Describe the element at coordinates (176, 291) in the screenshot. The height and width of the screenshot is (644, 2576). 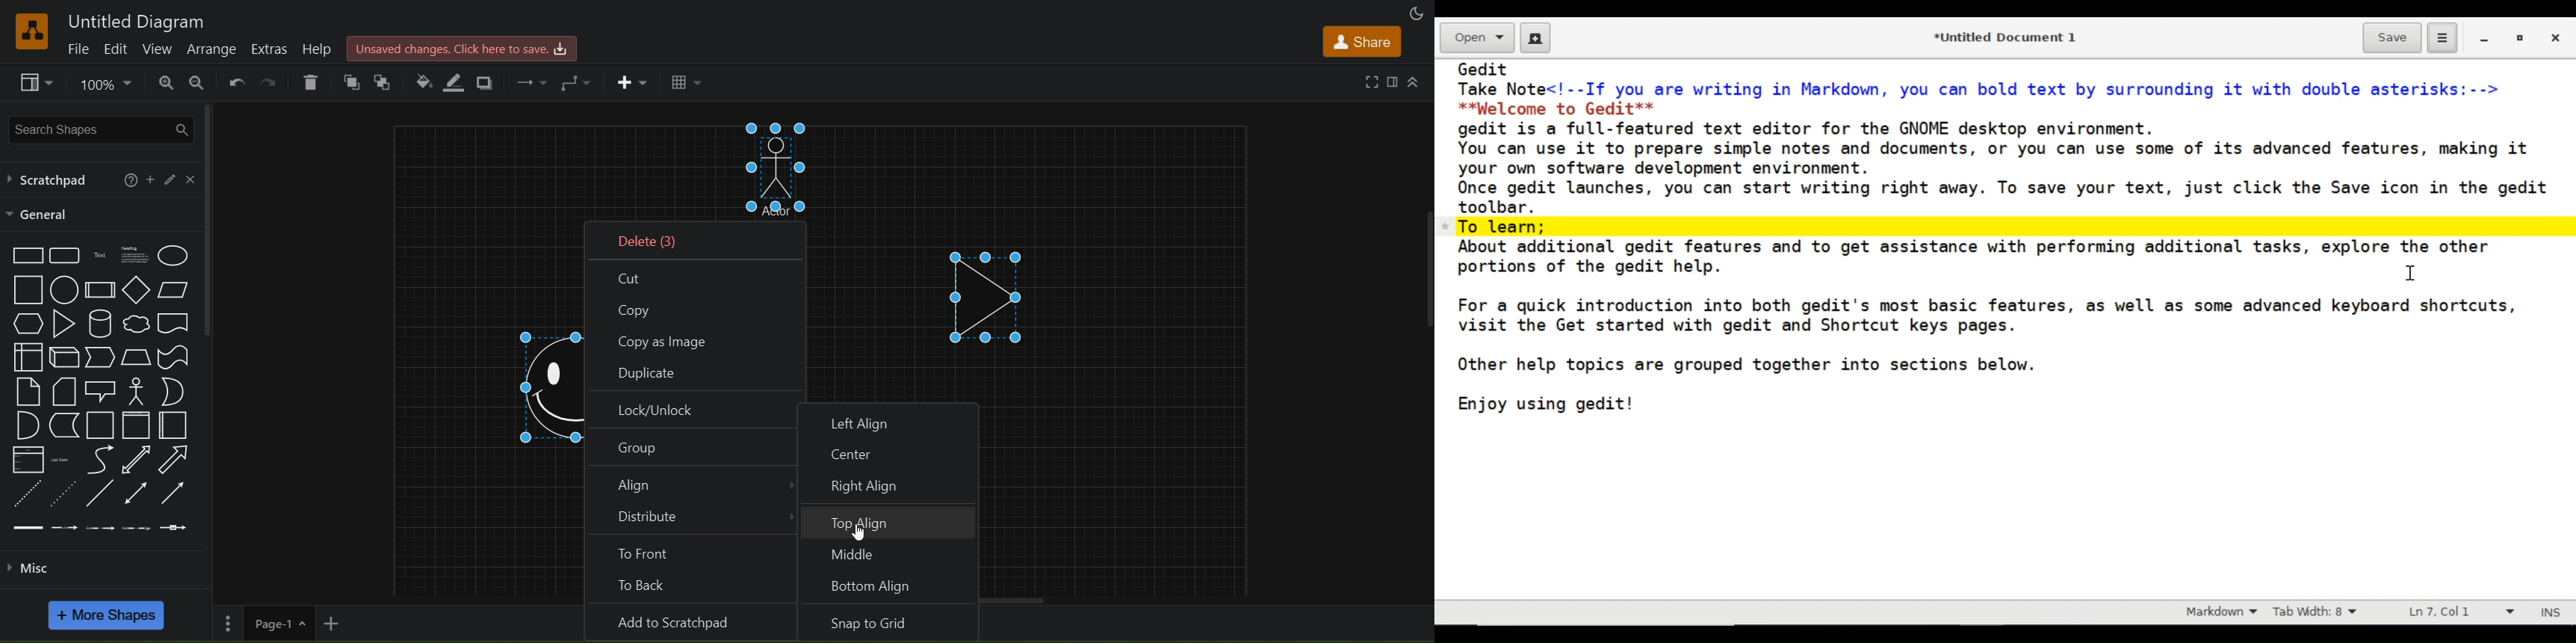
I see `parallelogram` at that location.